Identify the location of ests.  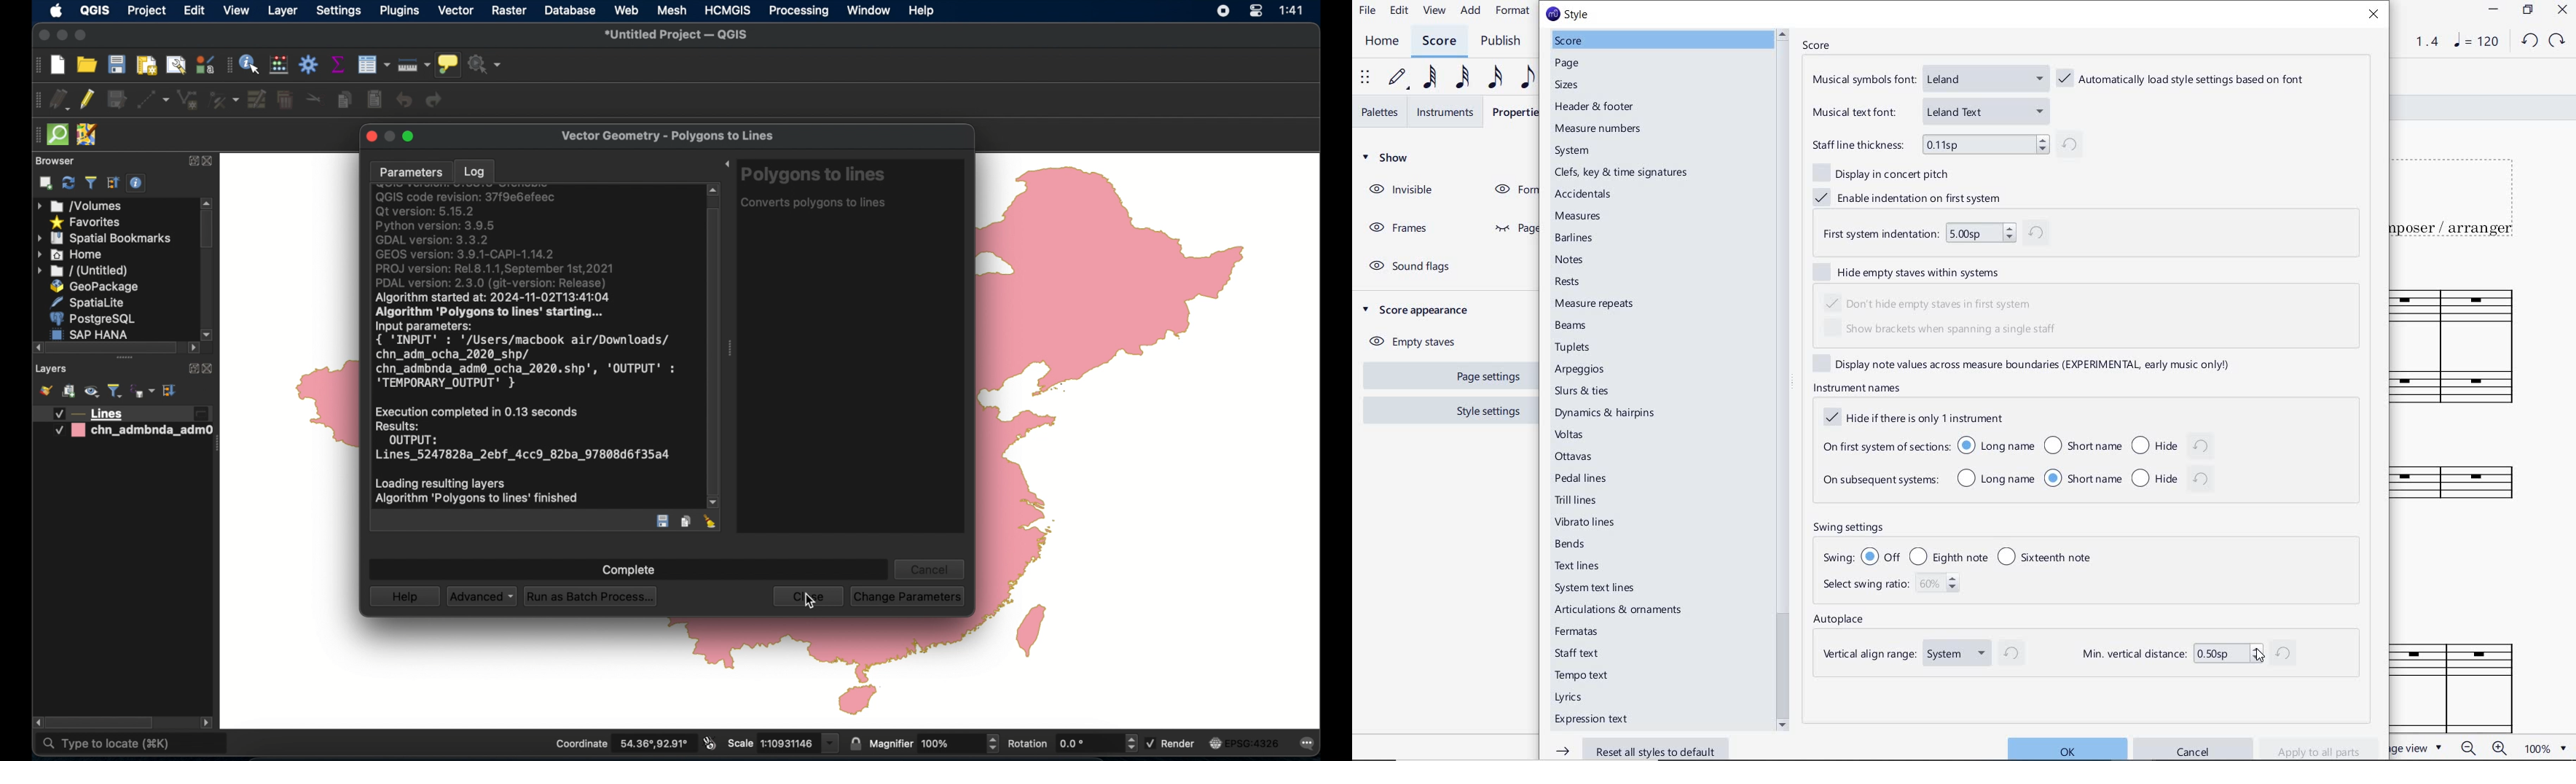
(1568, 282).